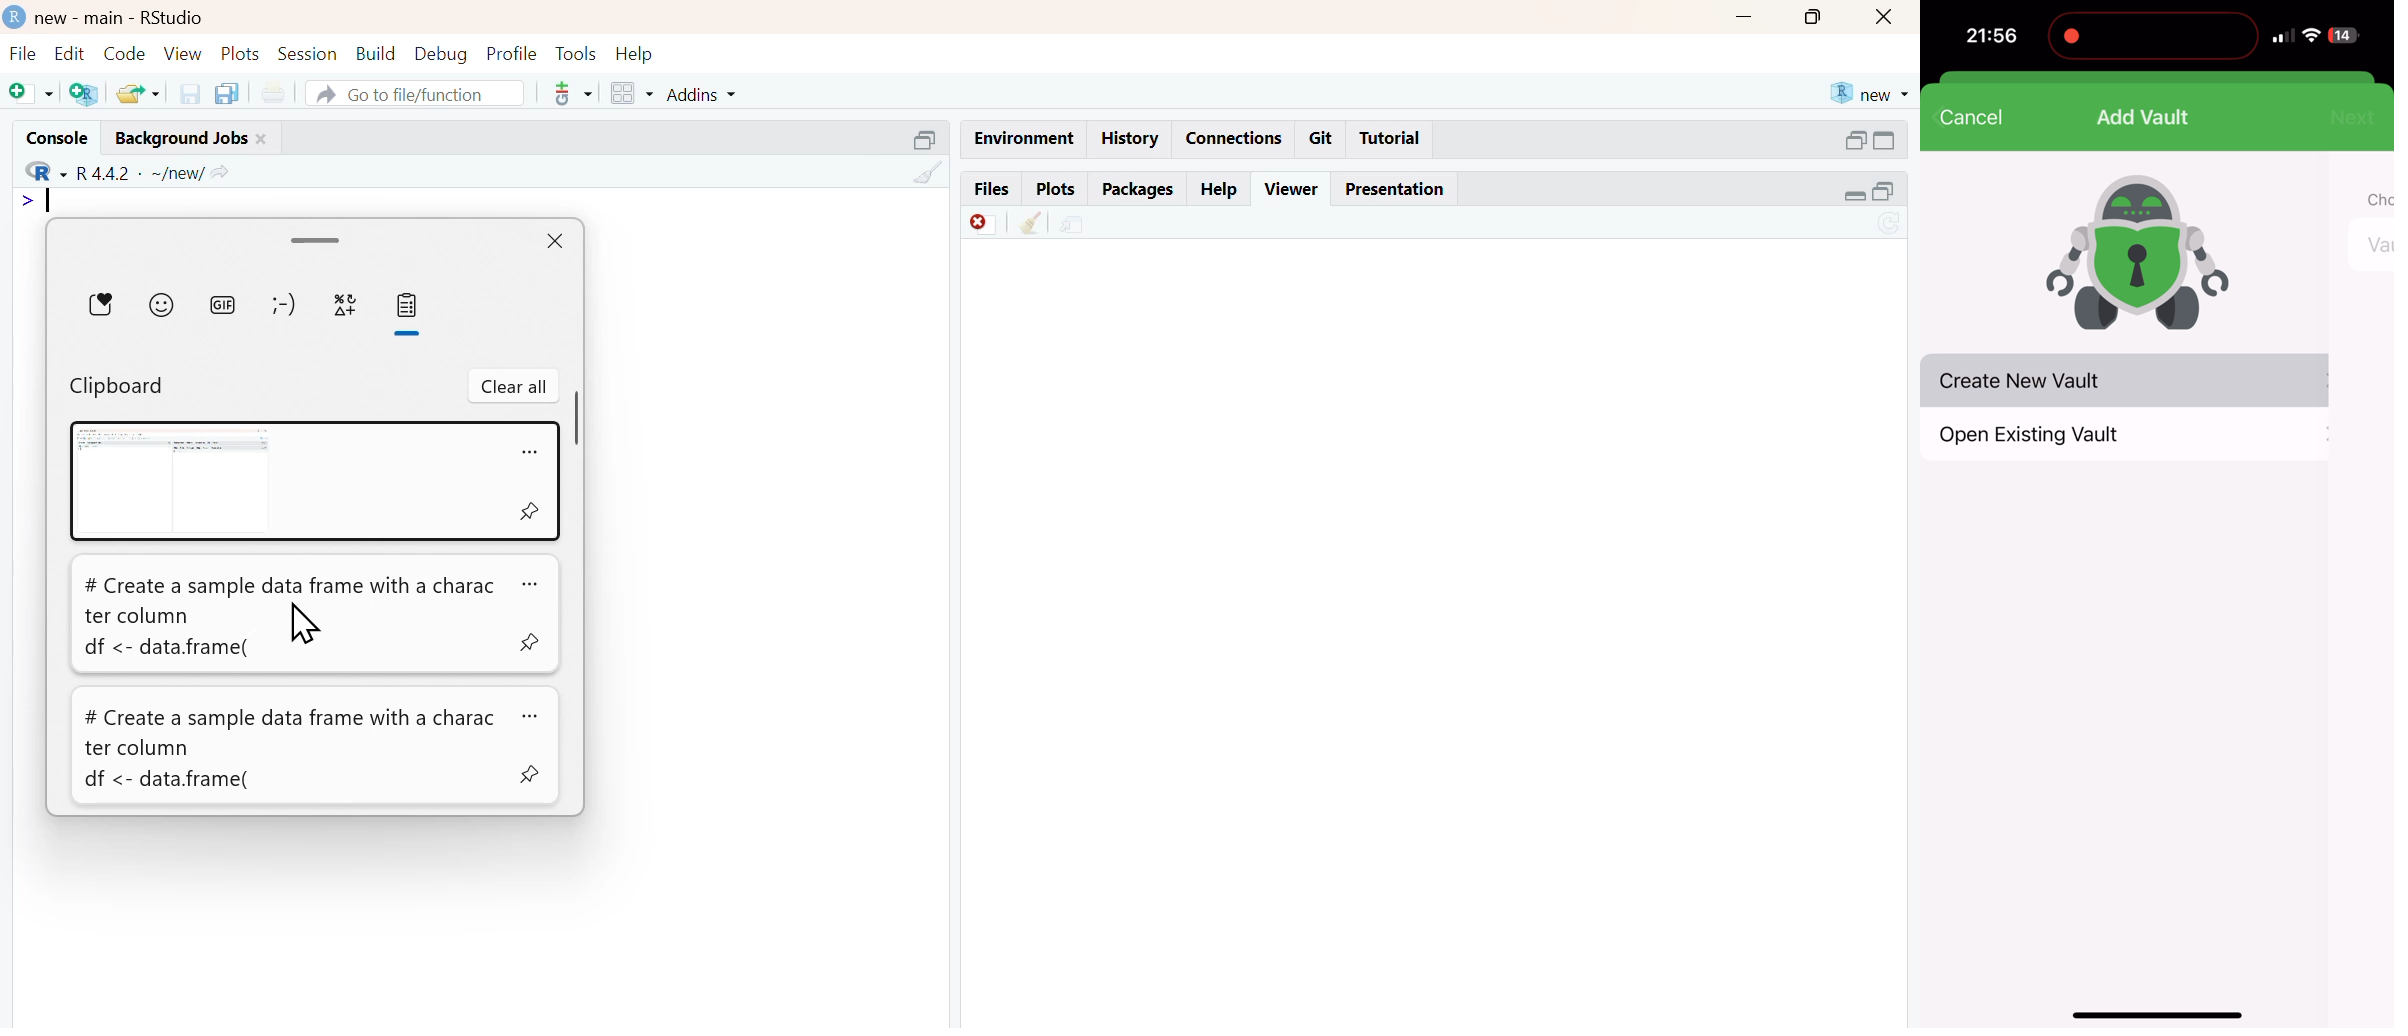 This screenshot has height=1036, width=2408. What do you see at coordinates (580, 54) in the screenshot?
I see `tools` at bounding box center [580, 54].